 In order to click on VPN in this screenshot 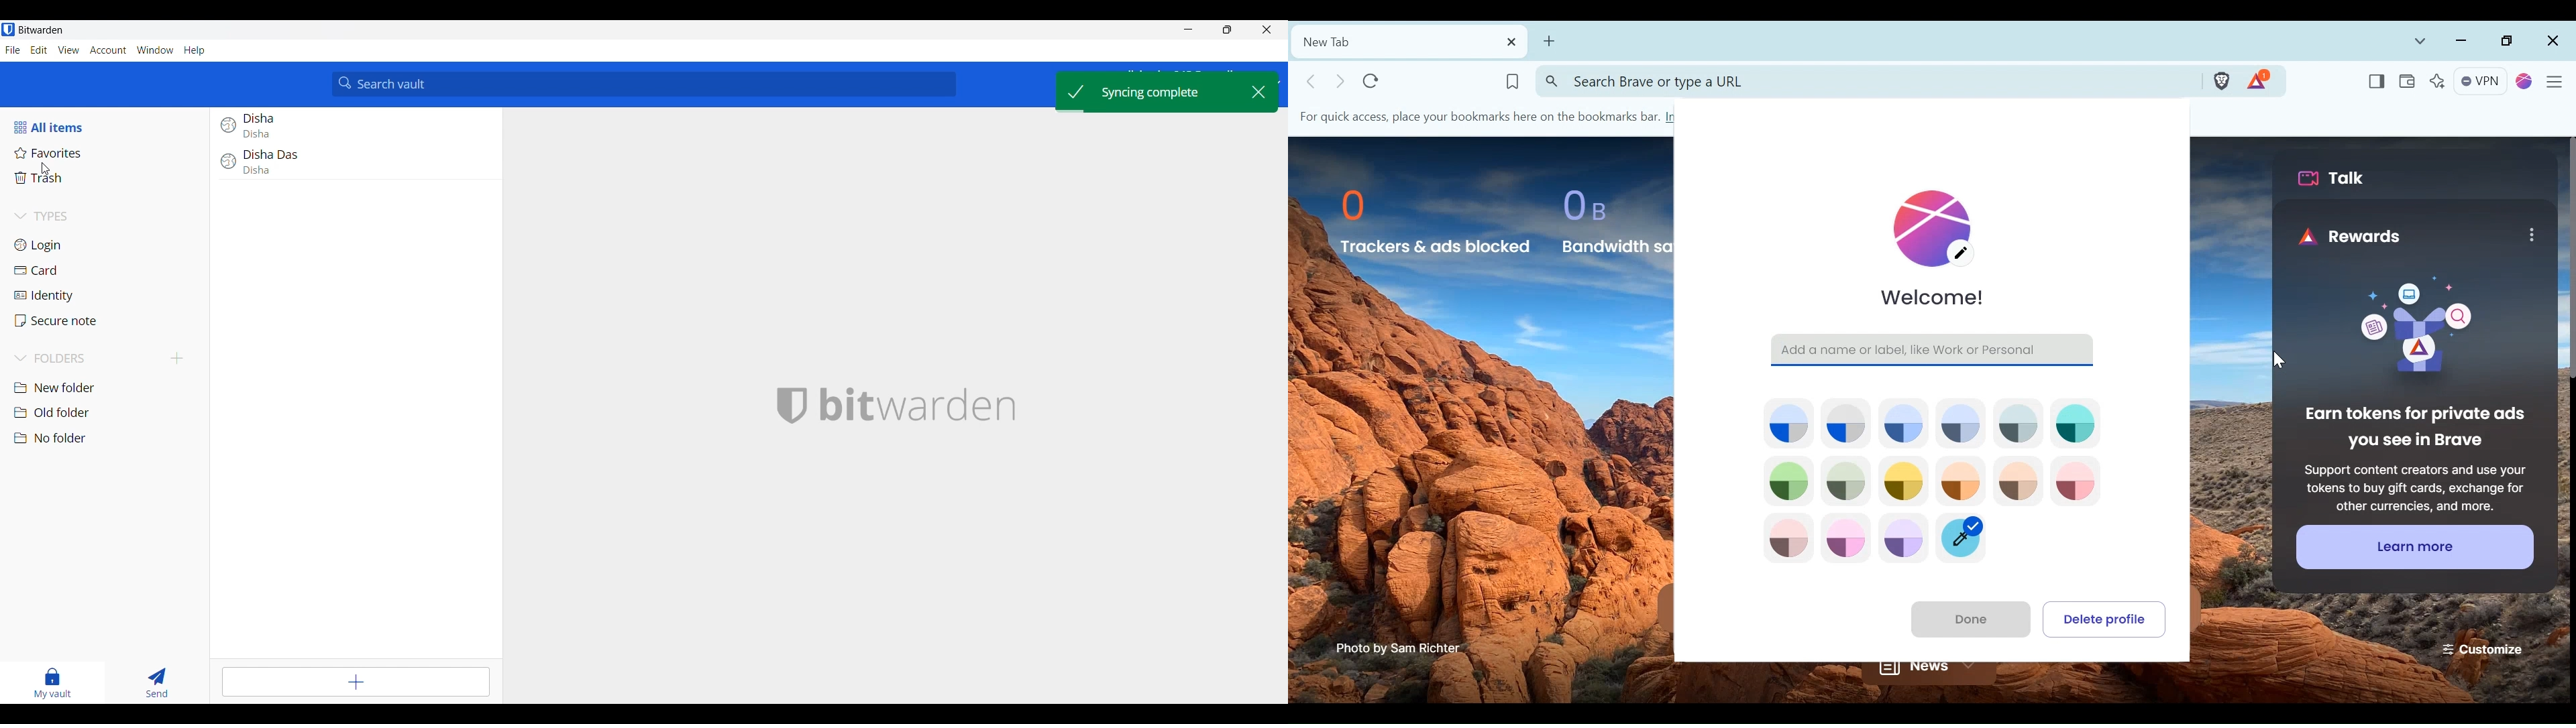, I will do `click(2481, 82)`.